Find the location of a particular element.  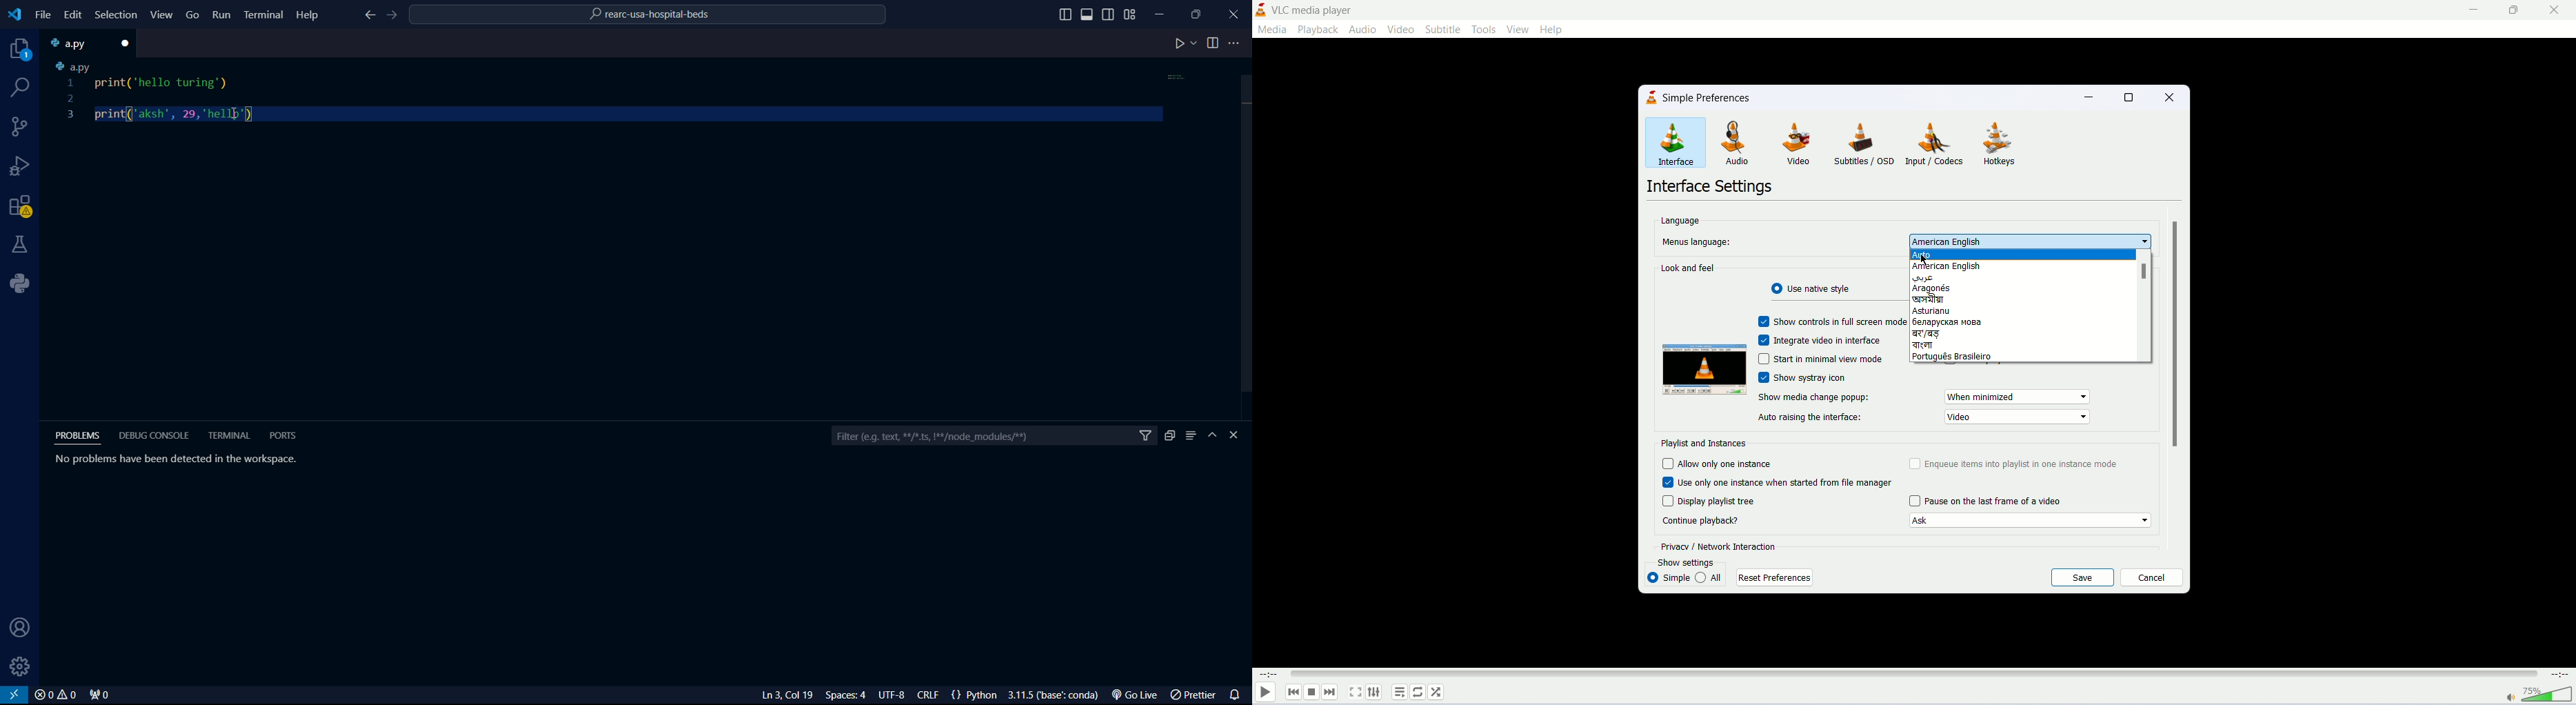

mouse cursor is located at coordinates (1924, 259).